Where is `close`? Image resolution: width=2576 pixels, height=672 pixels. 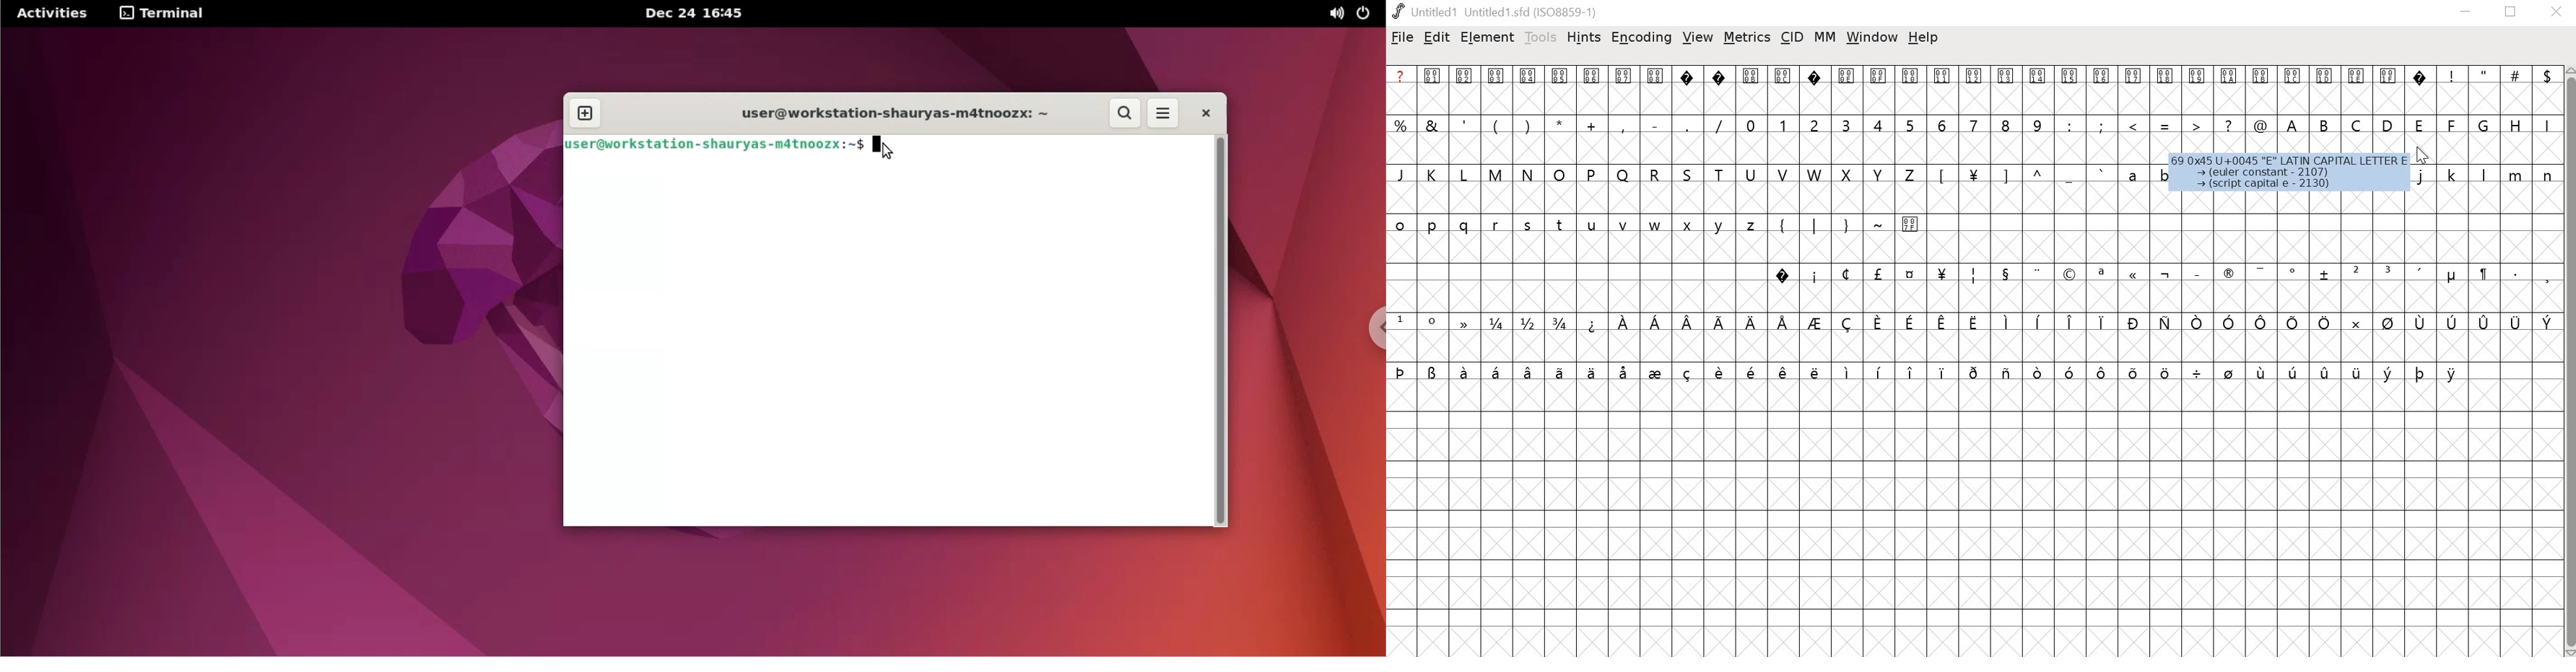 close is located at coordinates (2557, 12).